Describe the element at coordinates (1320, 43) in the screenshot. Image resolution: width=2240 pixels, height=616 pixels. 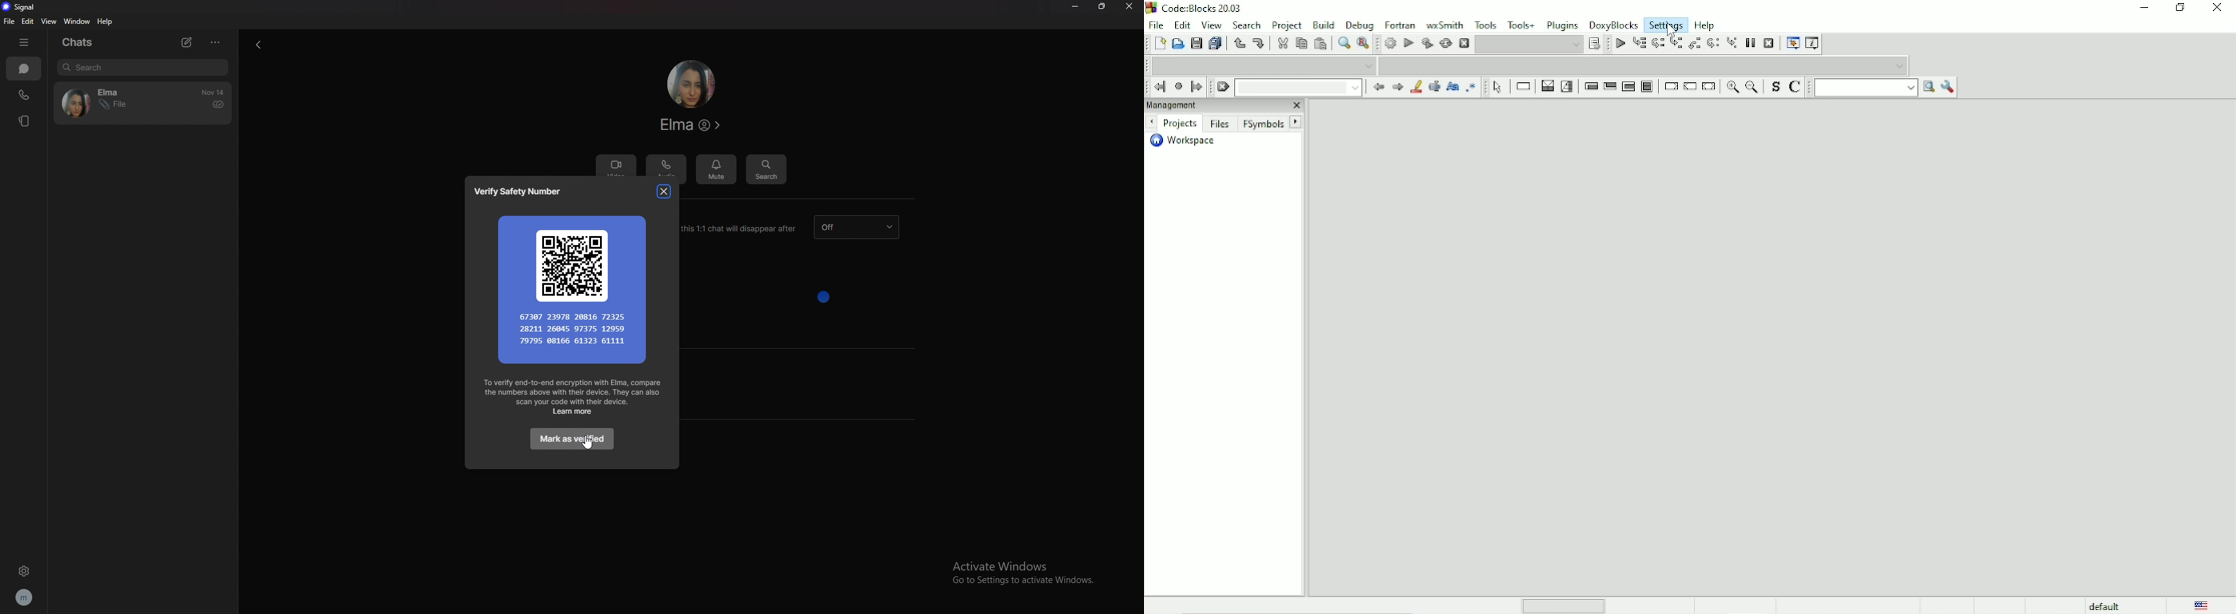
I see `Paste` at that location.